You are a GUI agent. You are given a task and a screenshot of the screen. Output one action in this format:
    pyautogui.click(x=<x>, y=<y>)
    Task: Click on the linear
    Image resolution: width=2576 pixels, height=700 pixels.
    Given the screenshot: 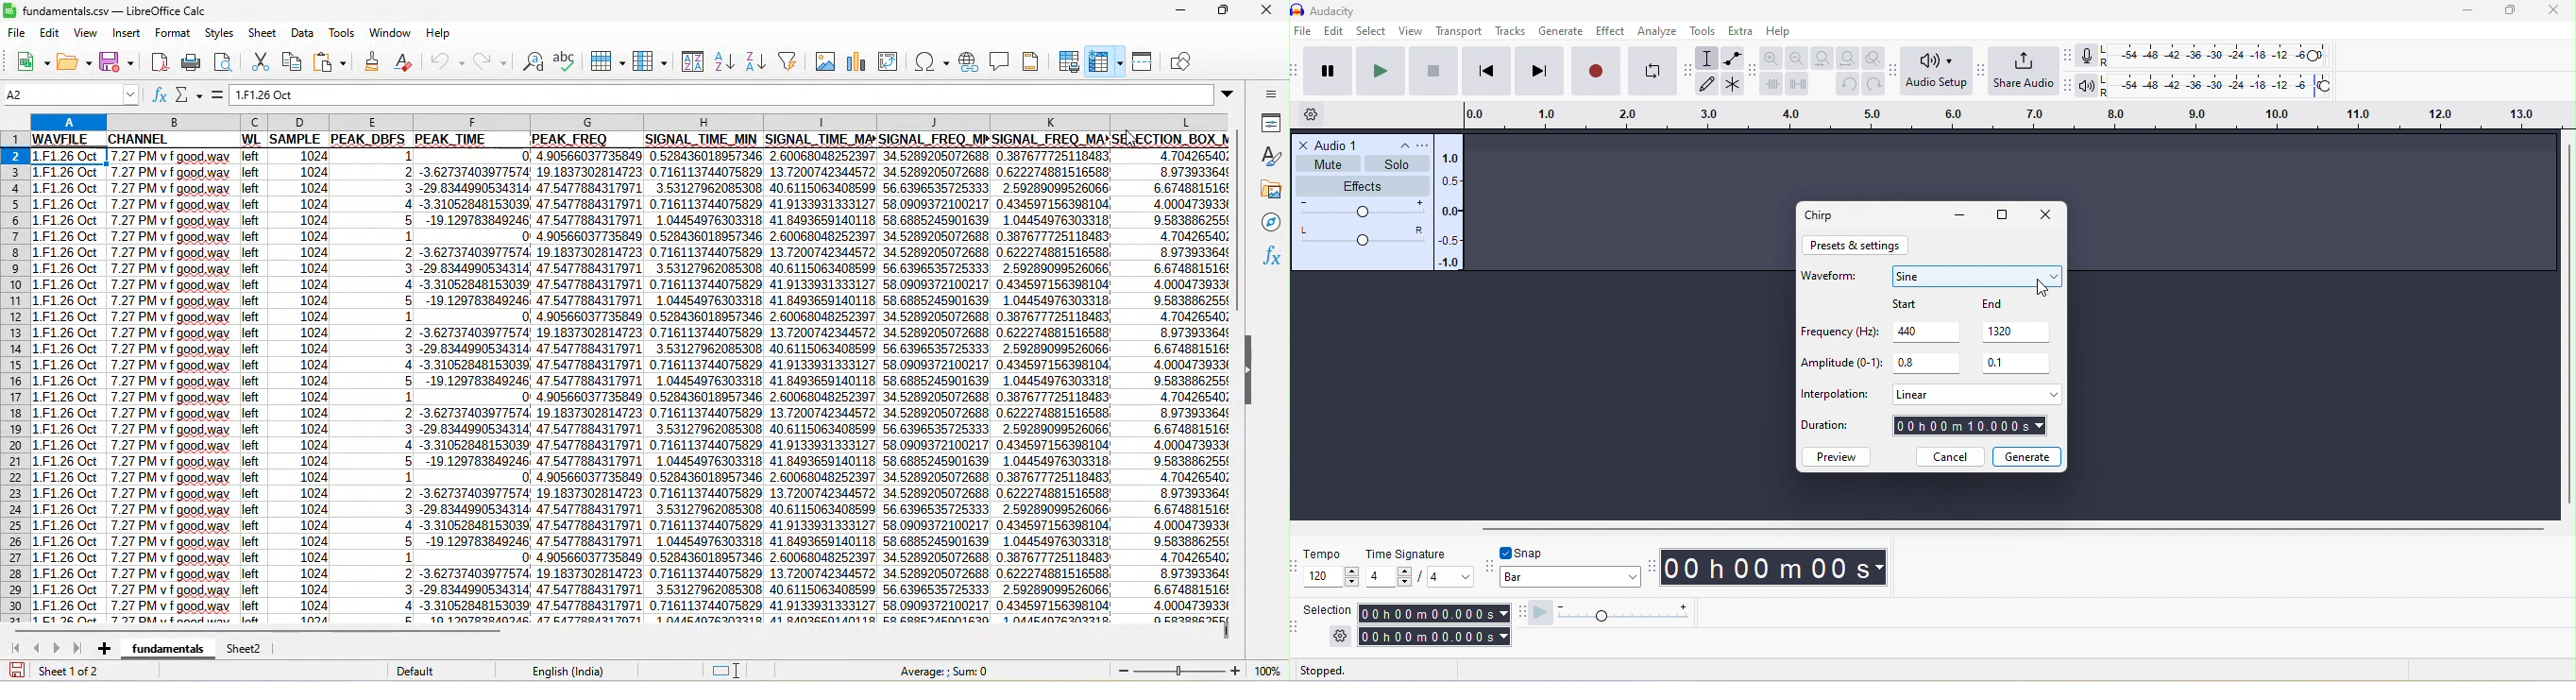 What is the action you would take?
    pyautogui.click(x=1974, y=394)
    